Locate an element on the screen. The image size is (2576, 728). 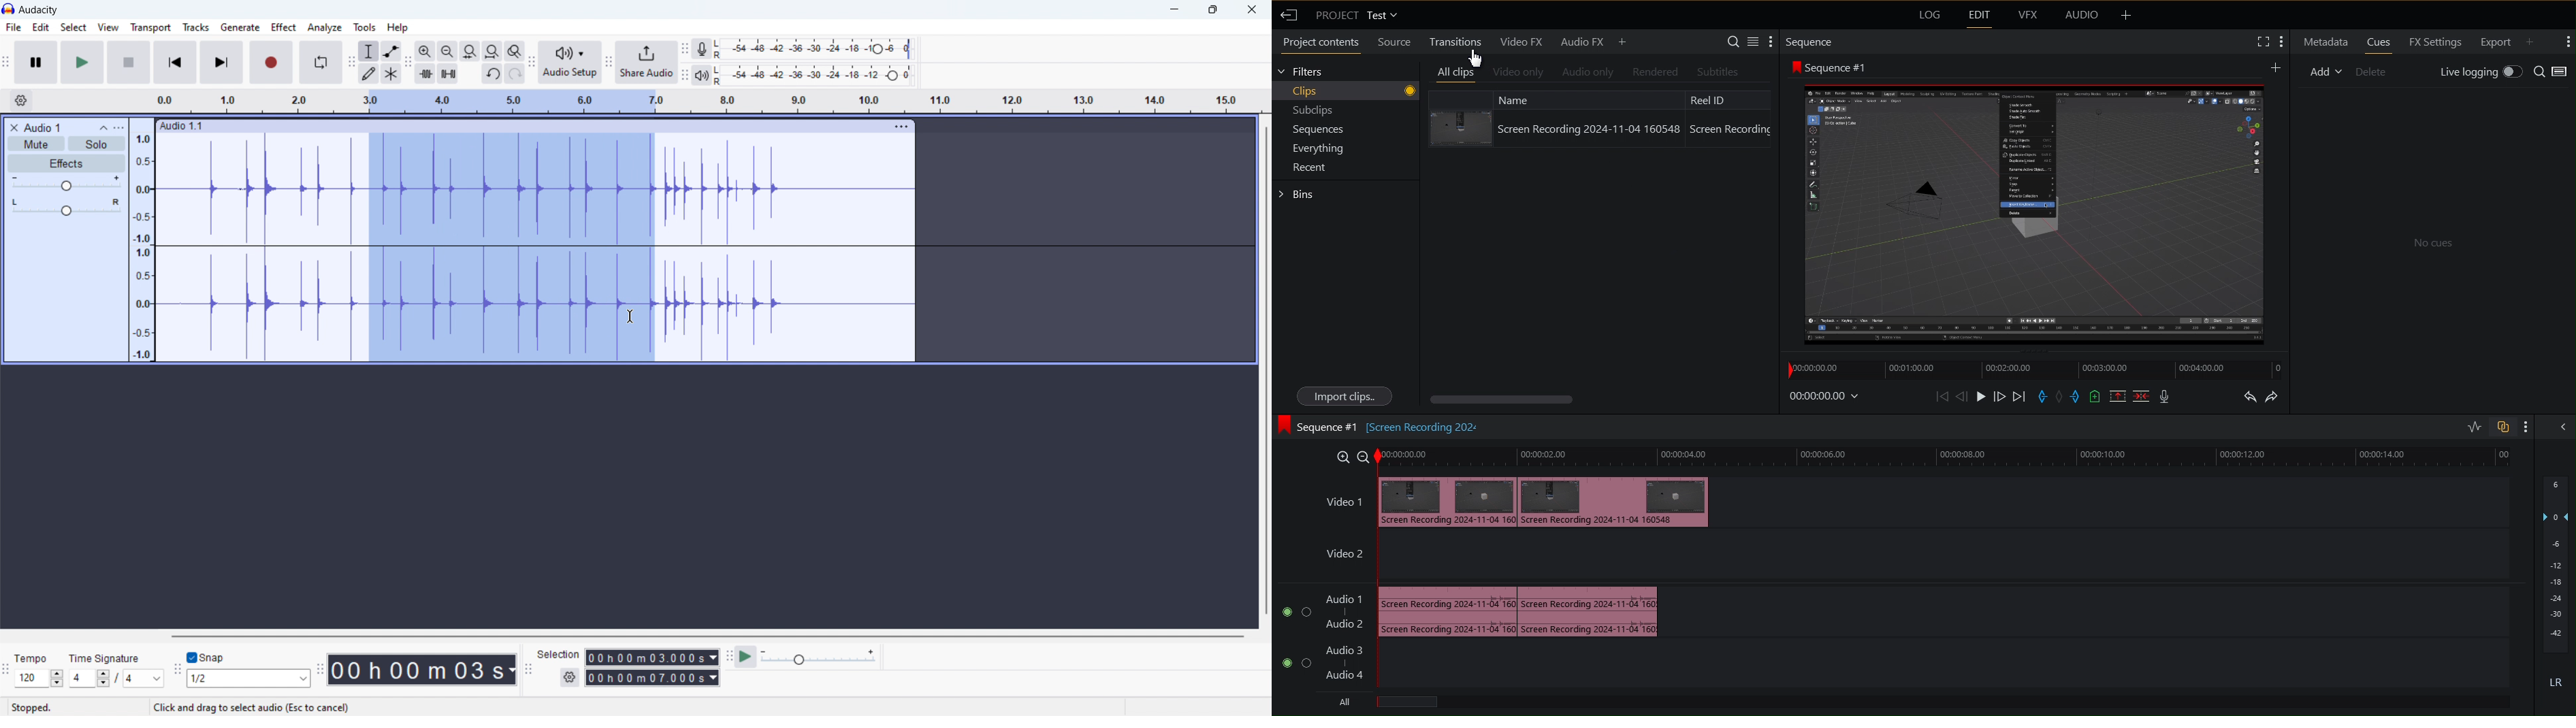
redo is located at coordinates (515, 73).